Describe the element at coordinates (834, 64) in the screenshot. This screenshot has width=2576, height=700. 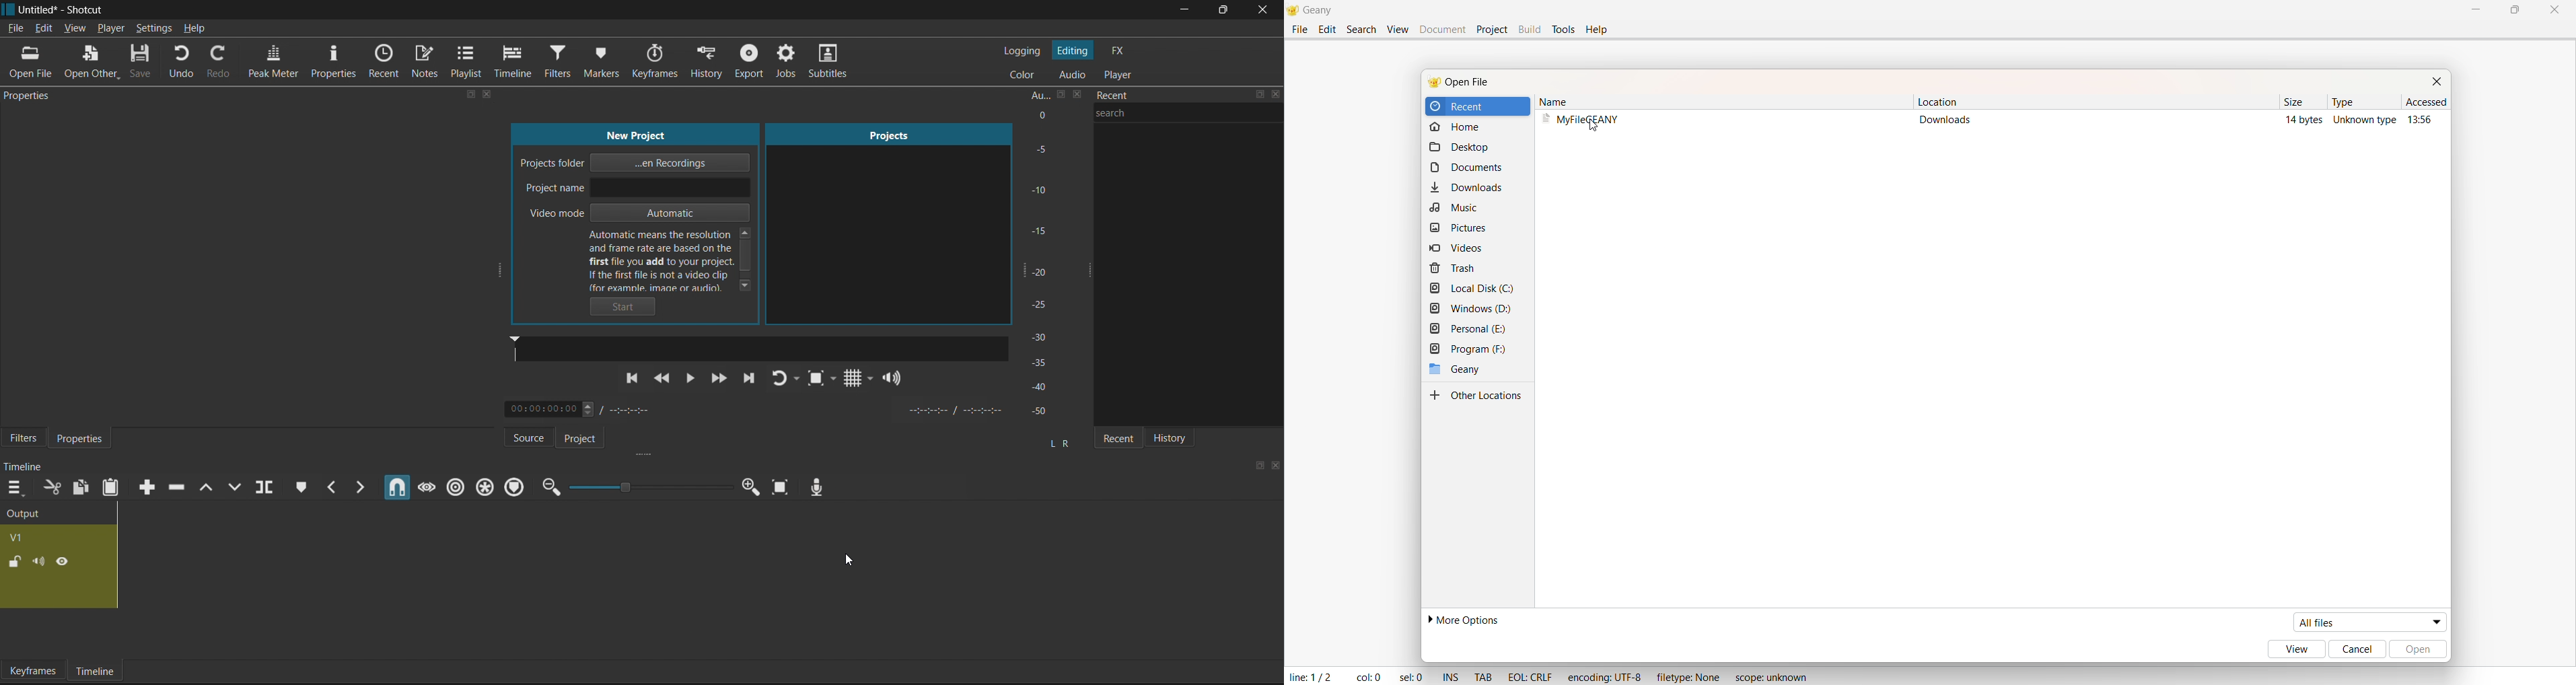
I see `Subtitles` at that location.